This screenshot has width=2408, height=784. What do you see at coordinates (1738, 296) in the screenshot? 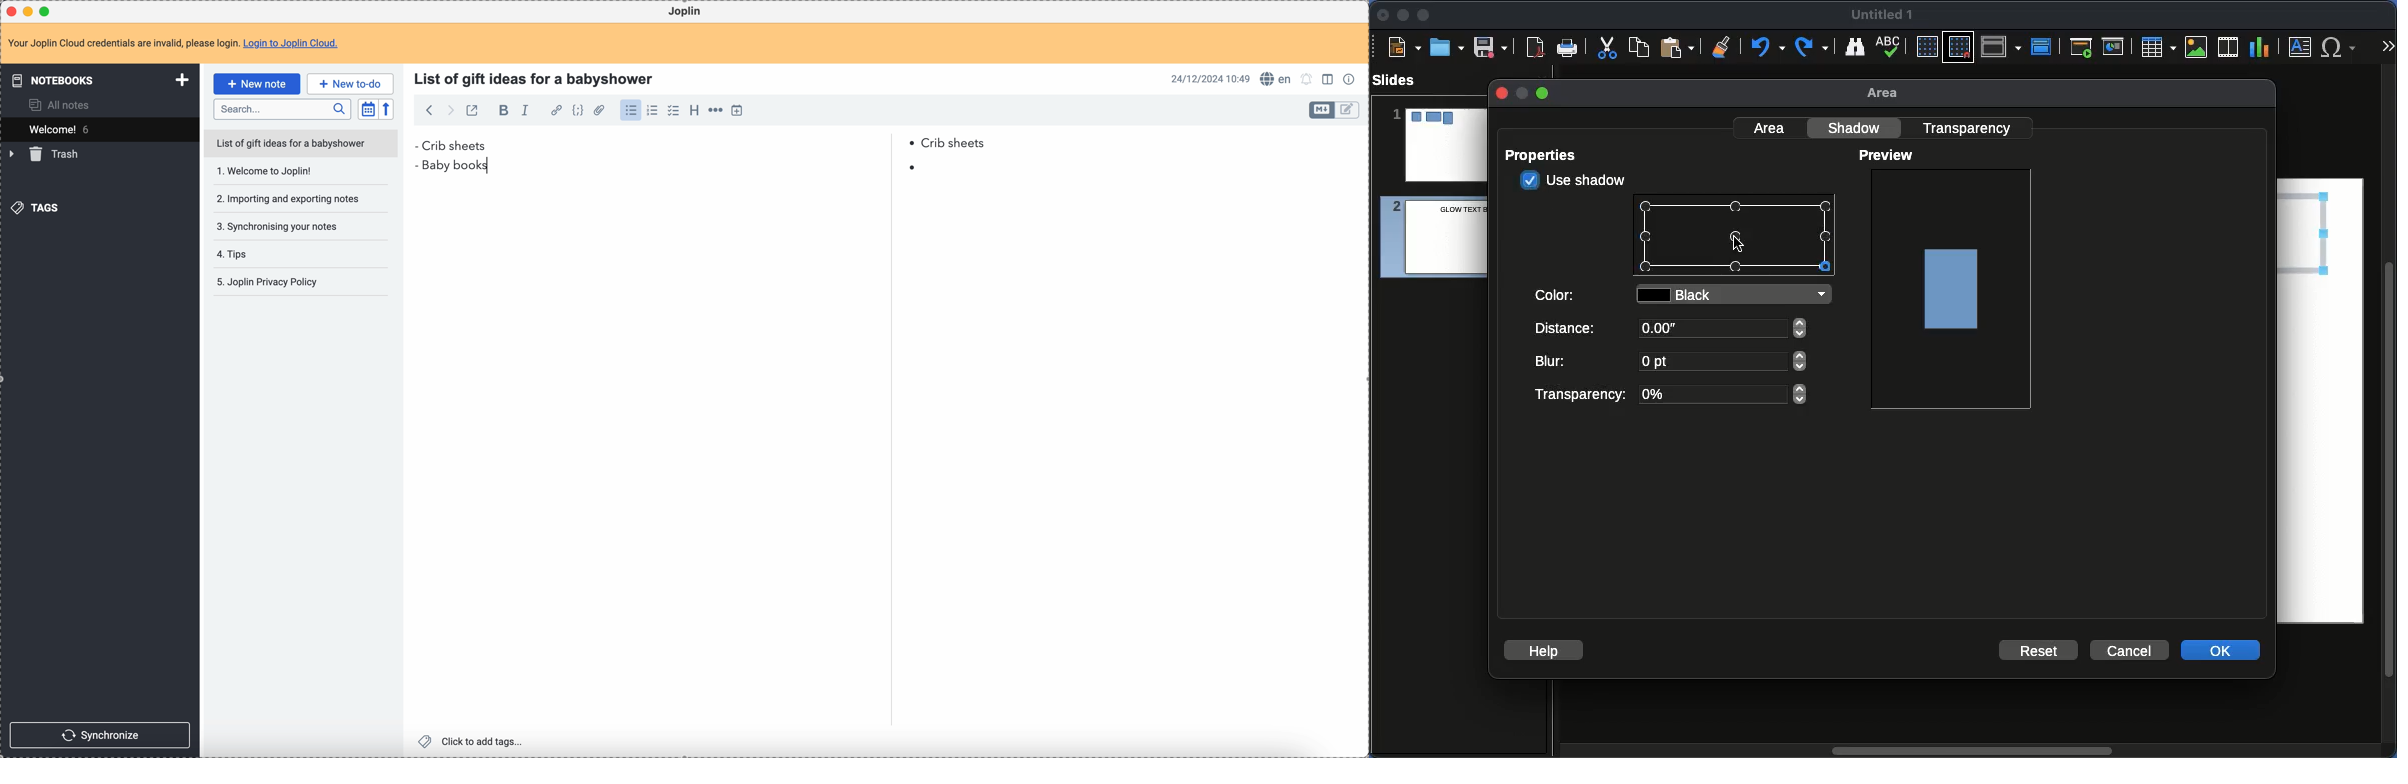
I see `Black` at bounding box center [1738, 296].